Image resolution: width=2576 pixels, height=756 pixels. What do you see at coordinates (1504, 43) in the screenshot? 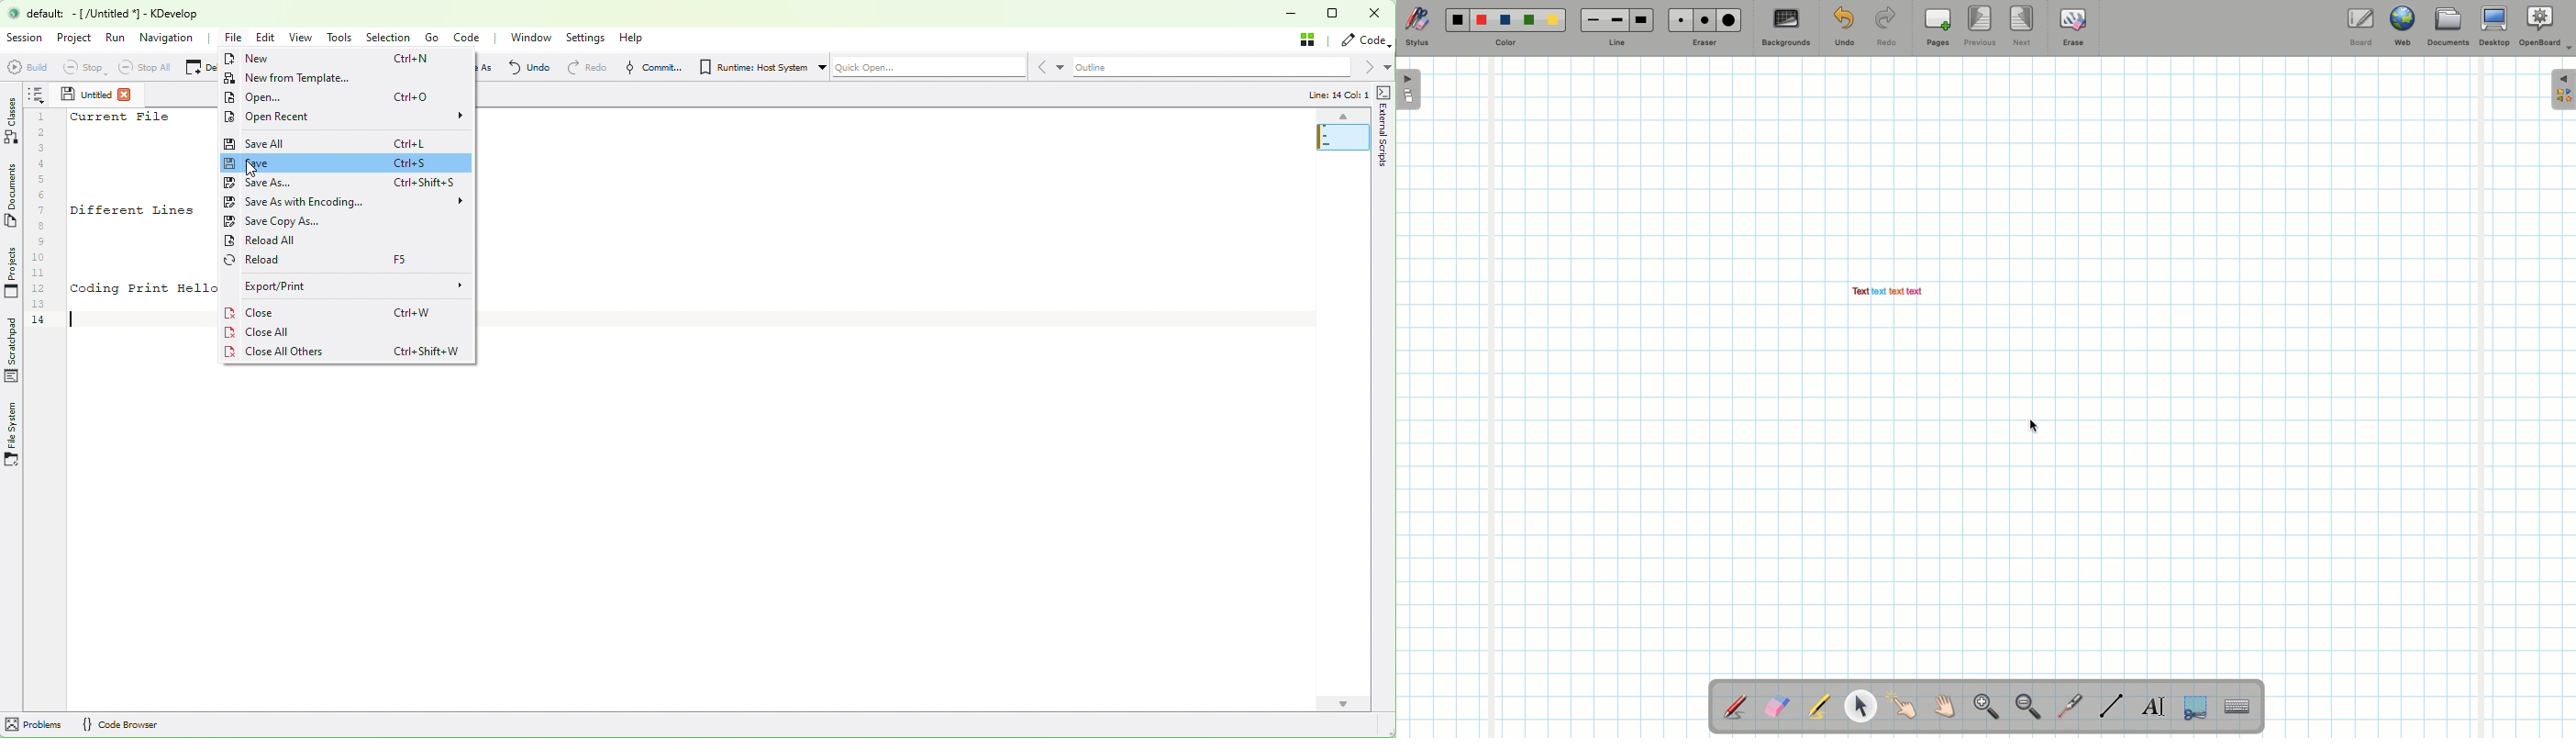
I see `Color` at bounding box center [1504, 43].